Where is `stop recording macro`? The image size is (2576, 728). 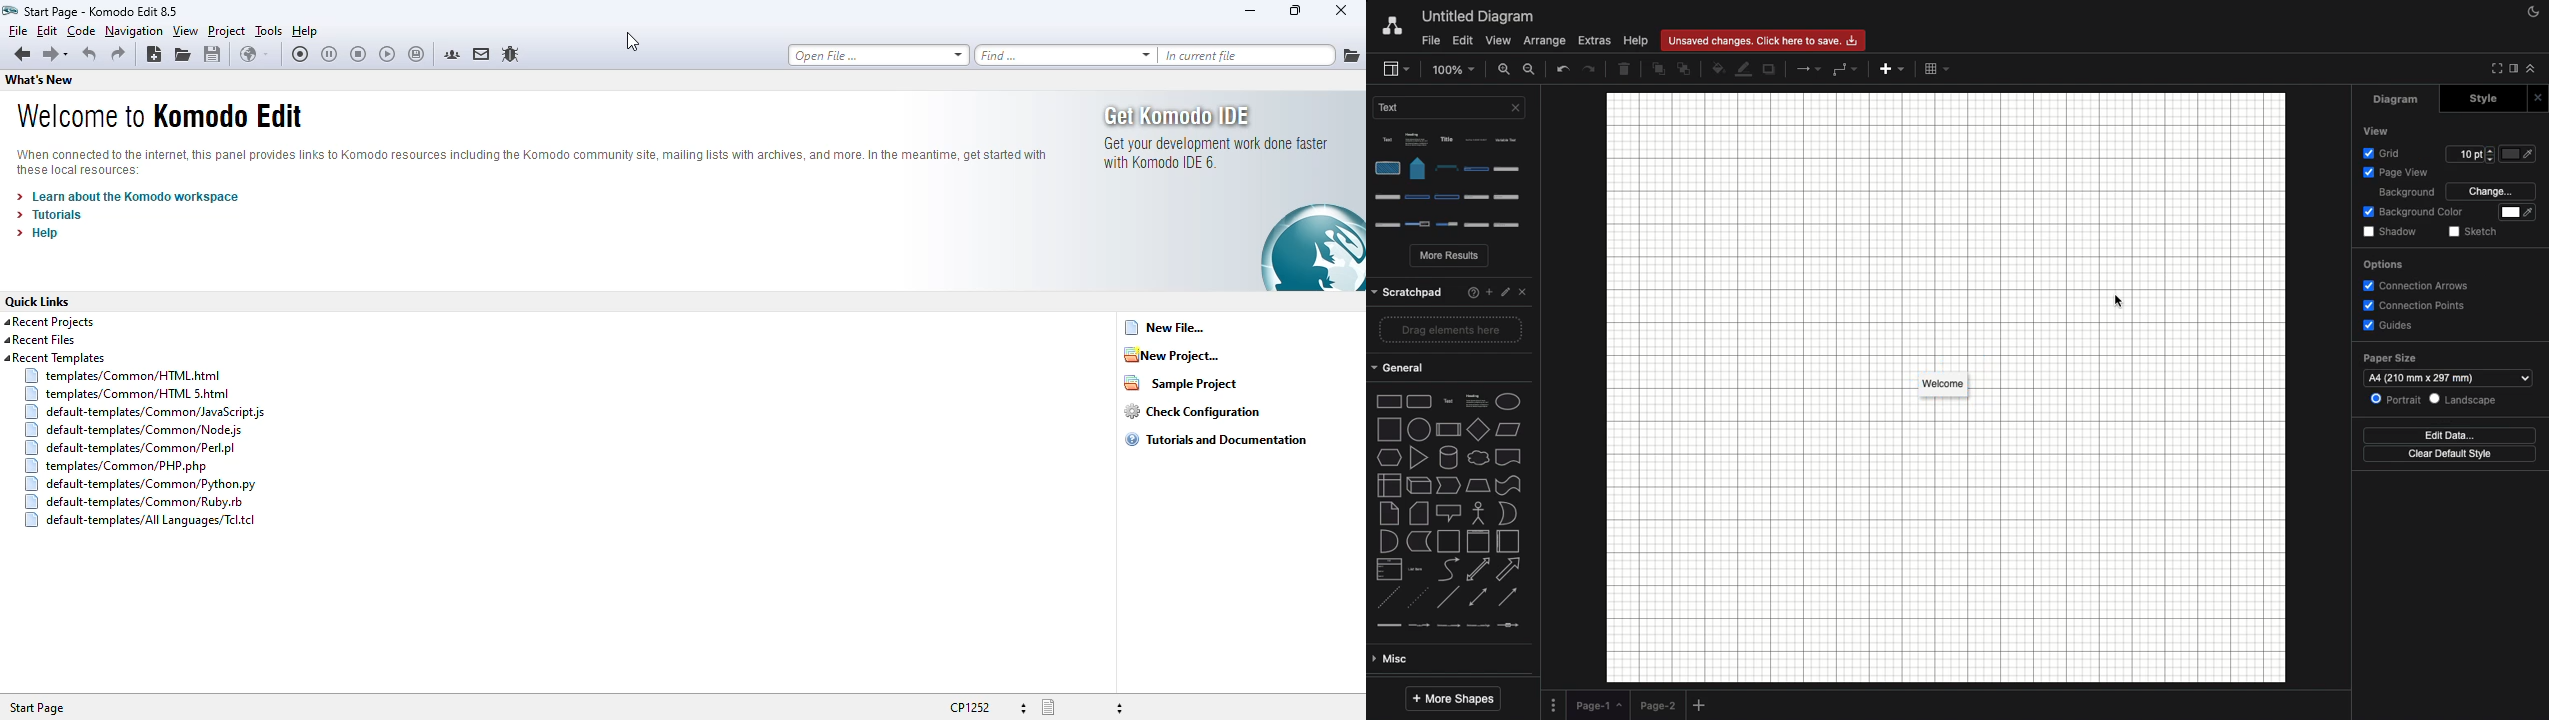
stop recording macro is located at coordinates (358, 55).